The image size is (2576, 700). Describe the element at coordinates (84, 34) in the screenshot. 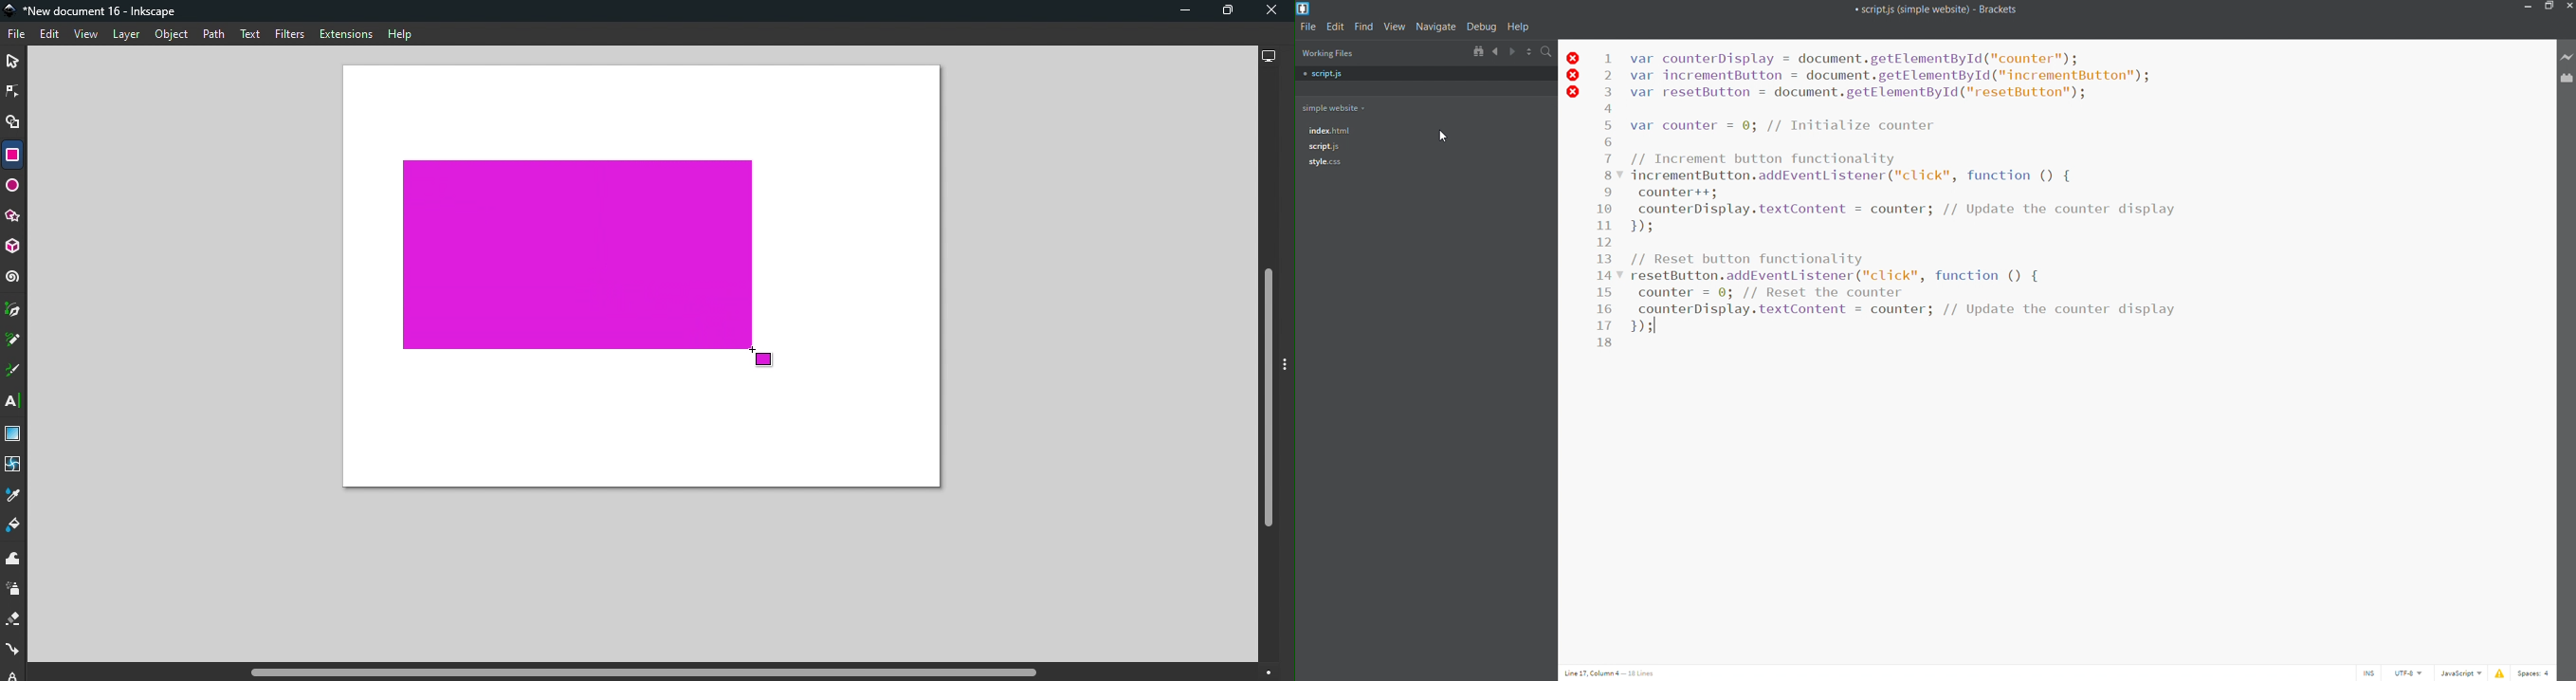

I see `View` at that location.